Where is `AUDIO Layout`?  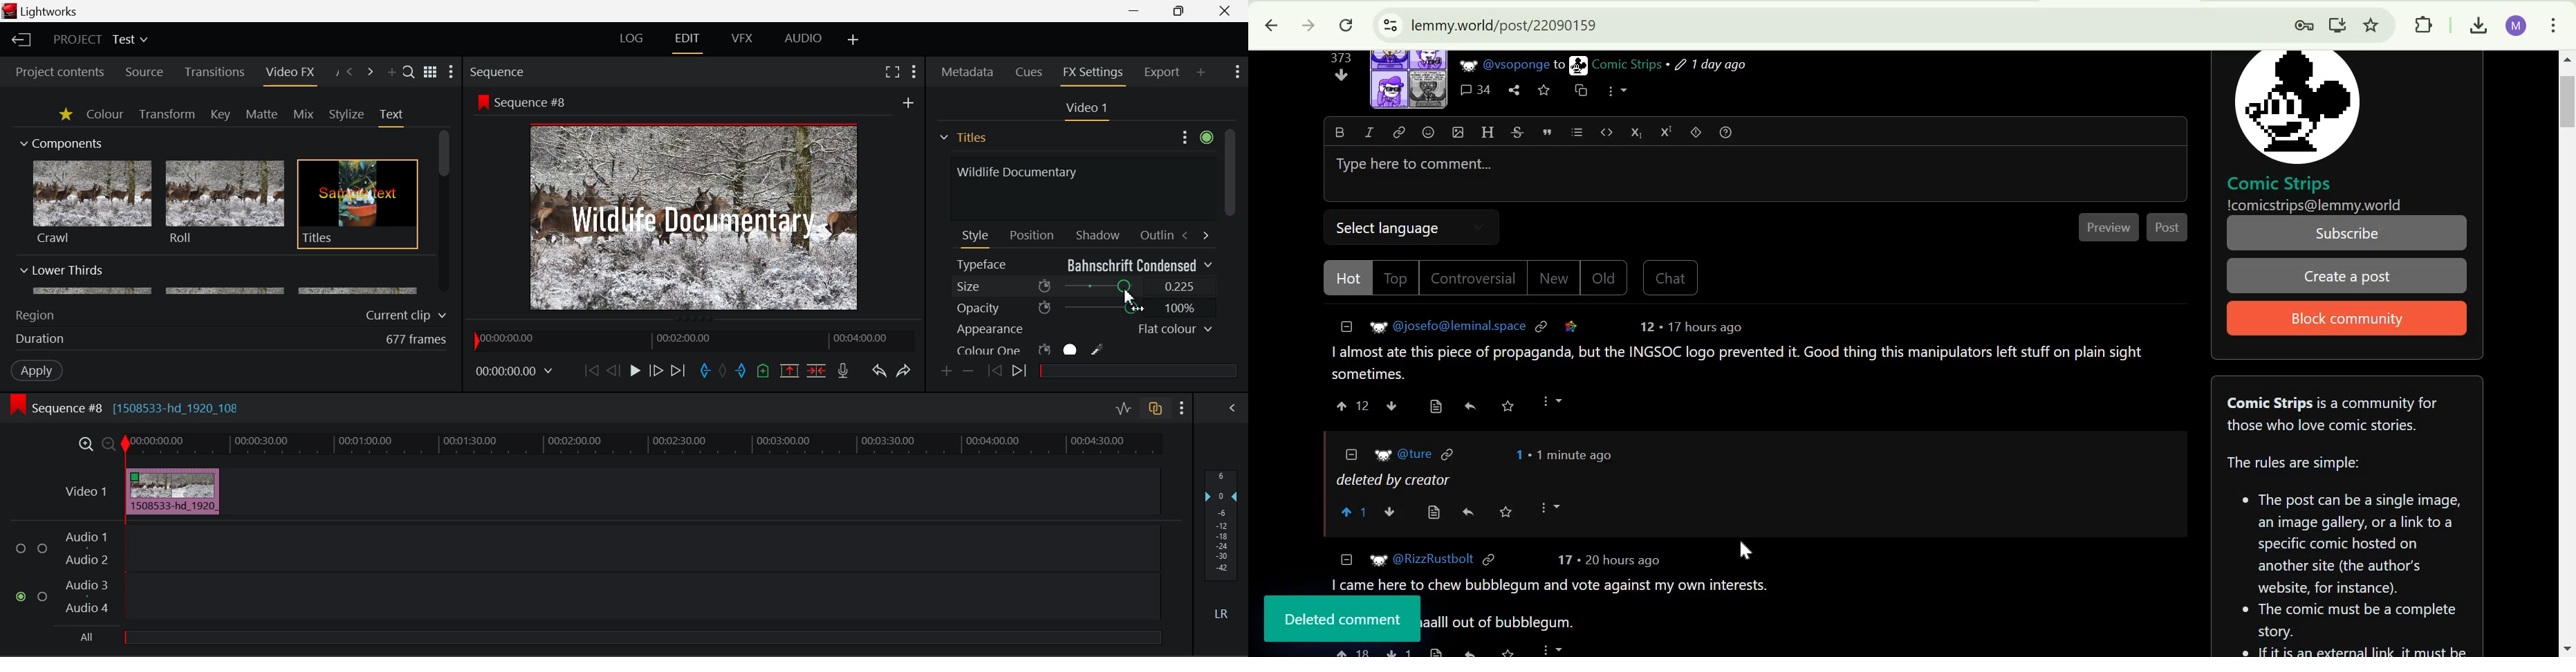
AUDIO Layout is located at coordinates (803, 40).